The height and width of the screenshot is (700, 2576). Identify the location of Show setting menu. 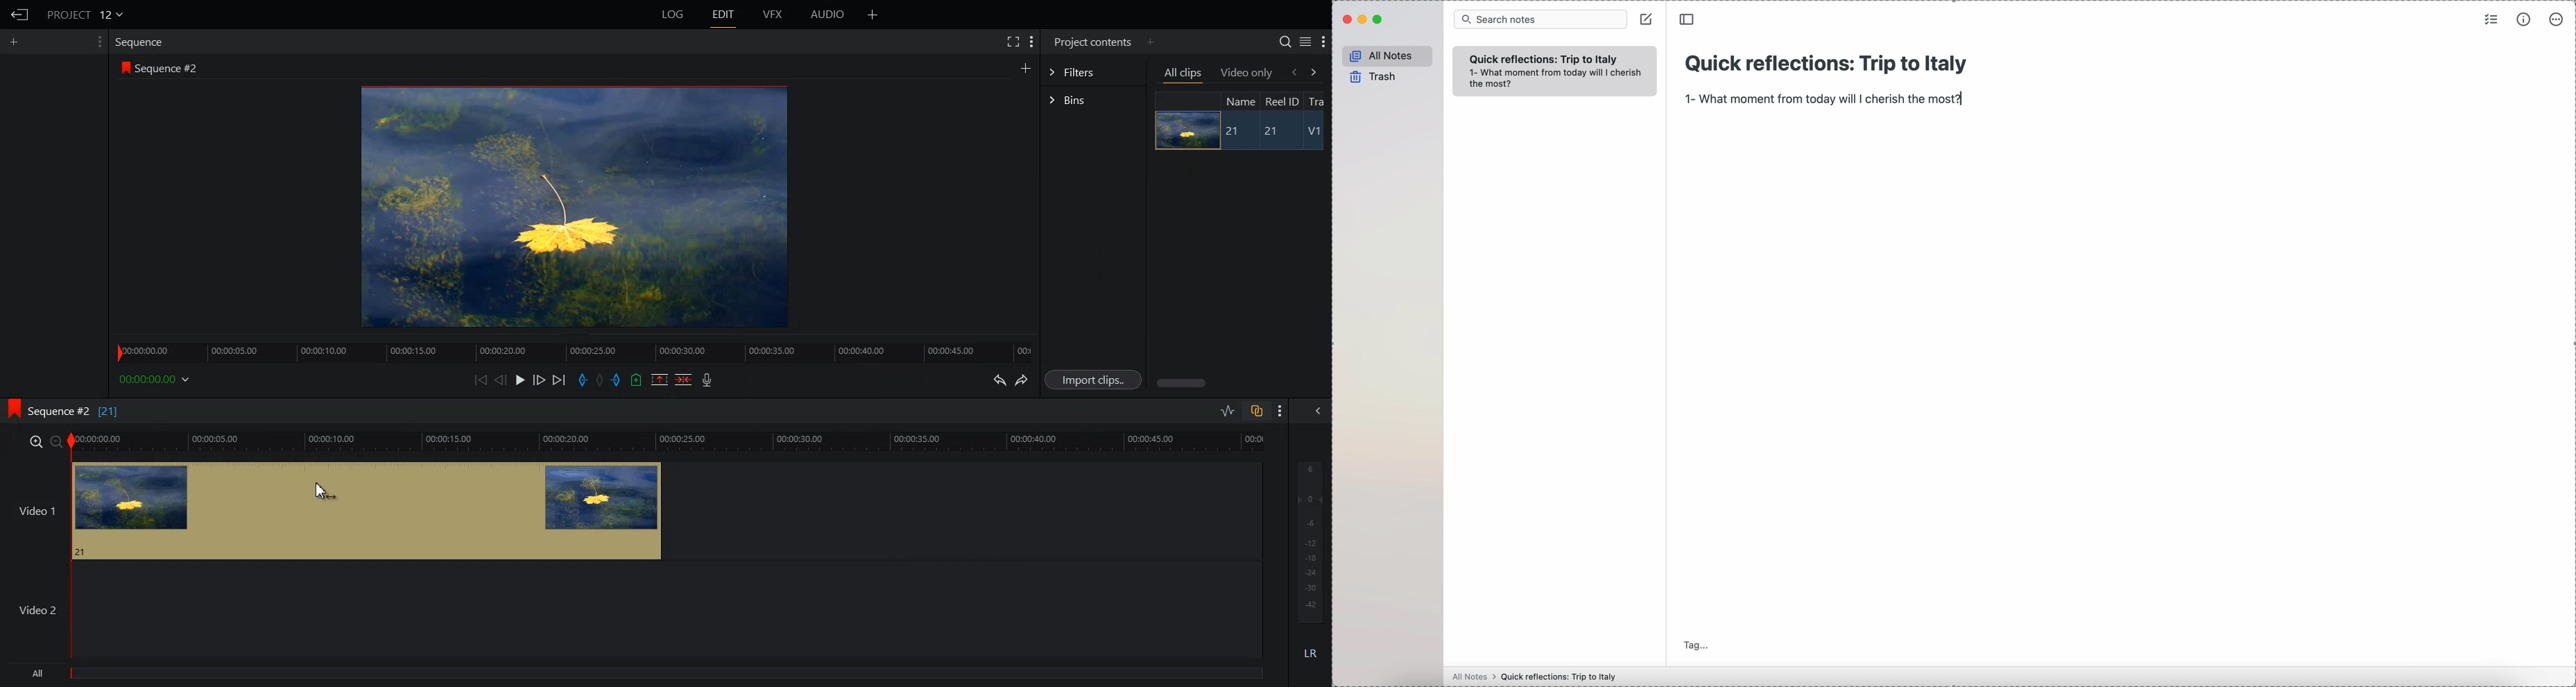
(1323, 42).